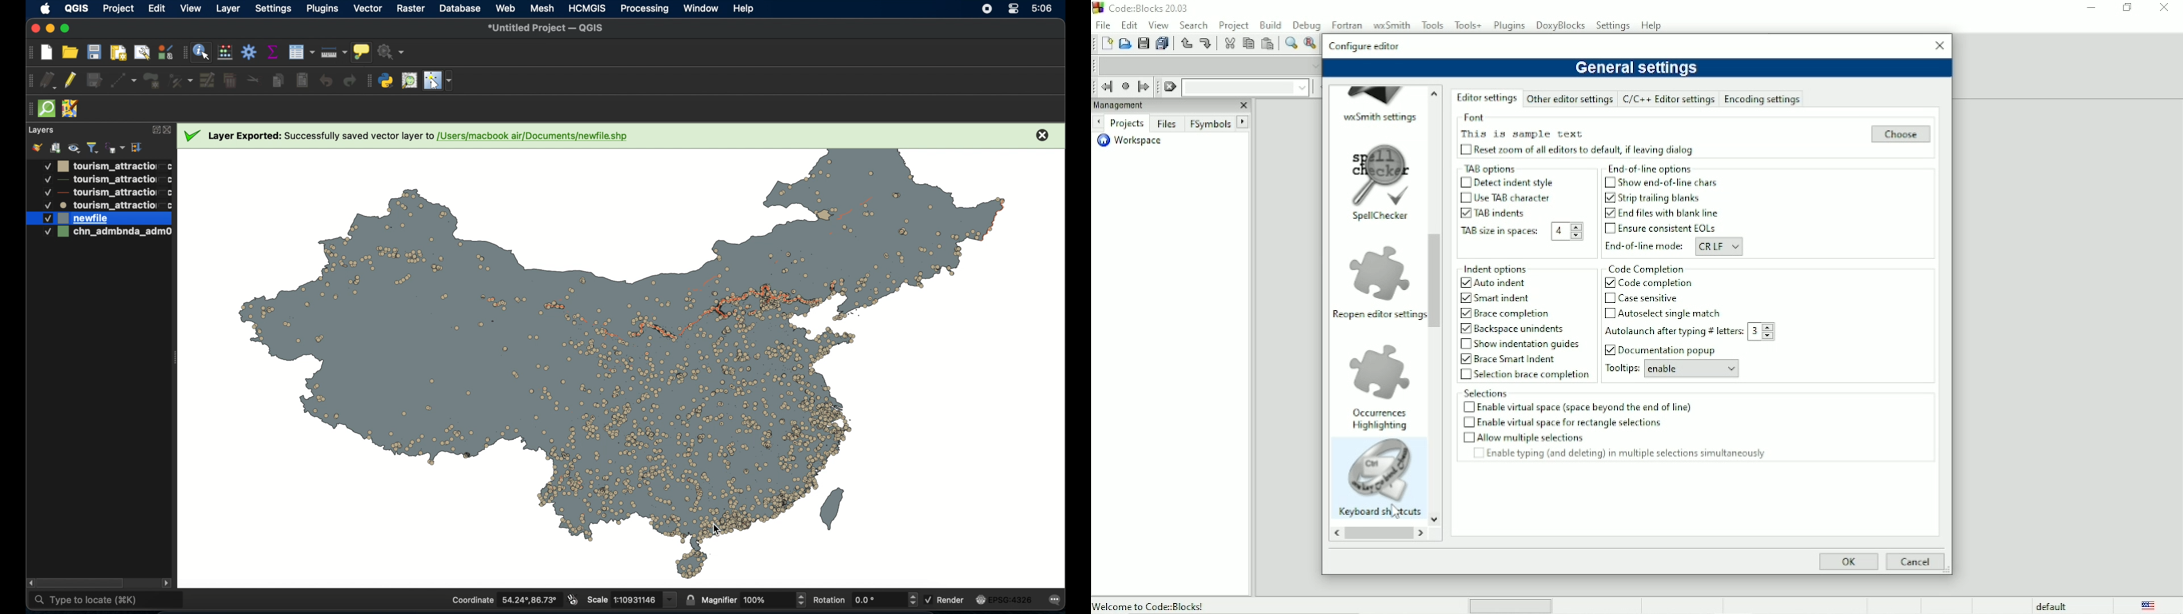 This screenshot has width=2184, height=616. What do you see at coordinates (273, 52) in the screenshot?
I see `show staistical summary` at bounding box center [273, 52].